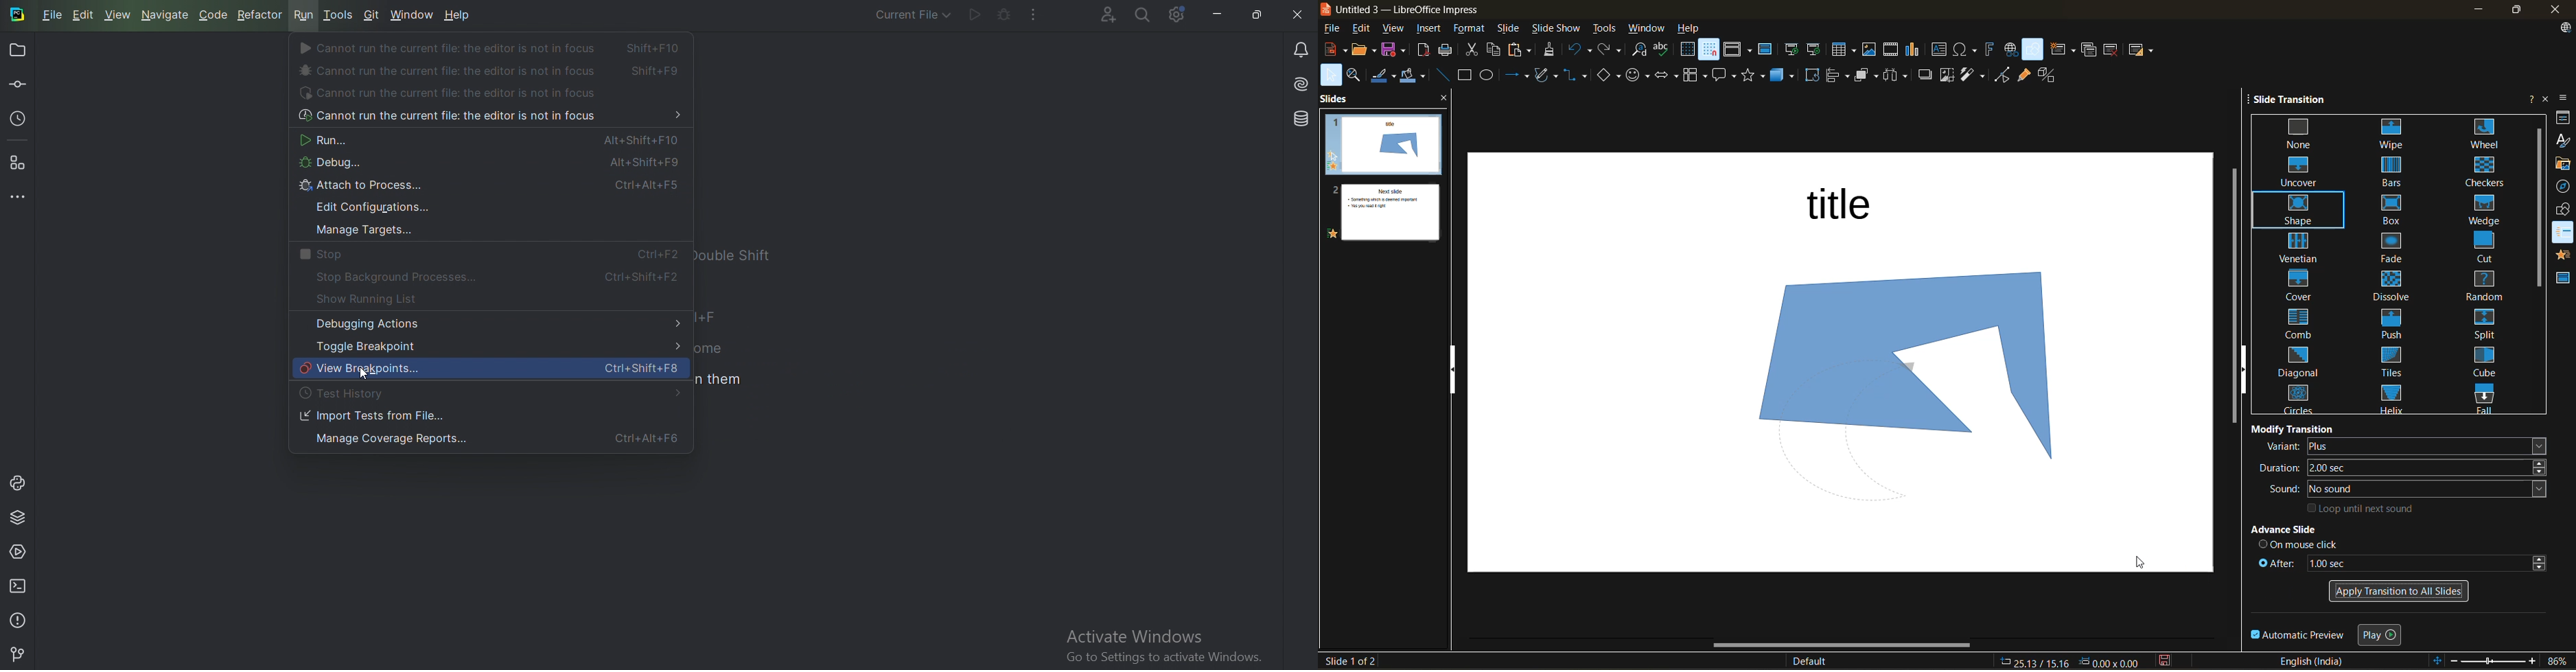 The height and width of the screenshot is (672, 2576). I want to click on edit, so click(1365, 30).